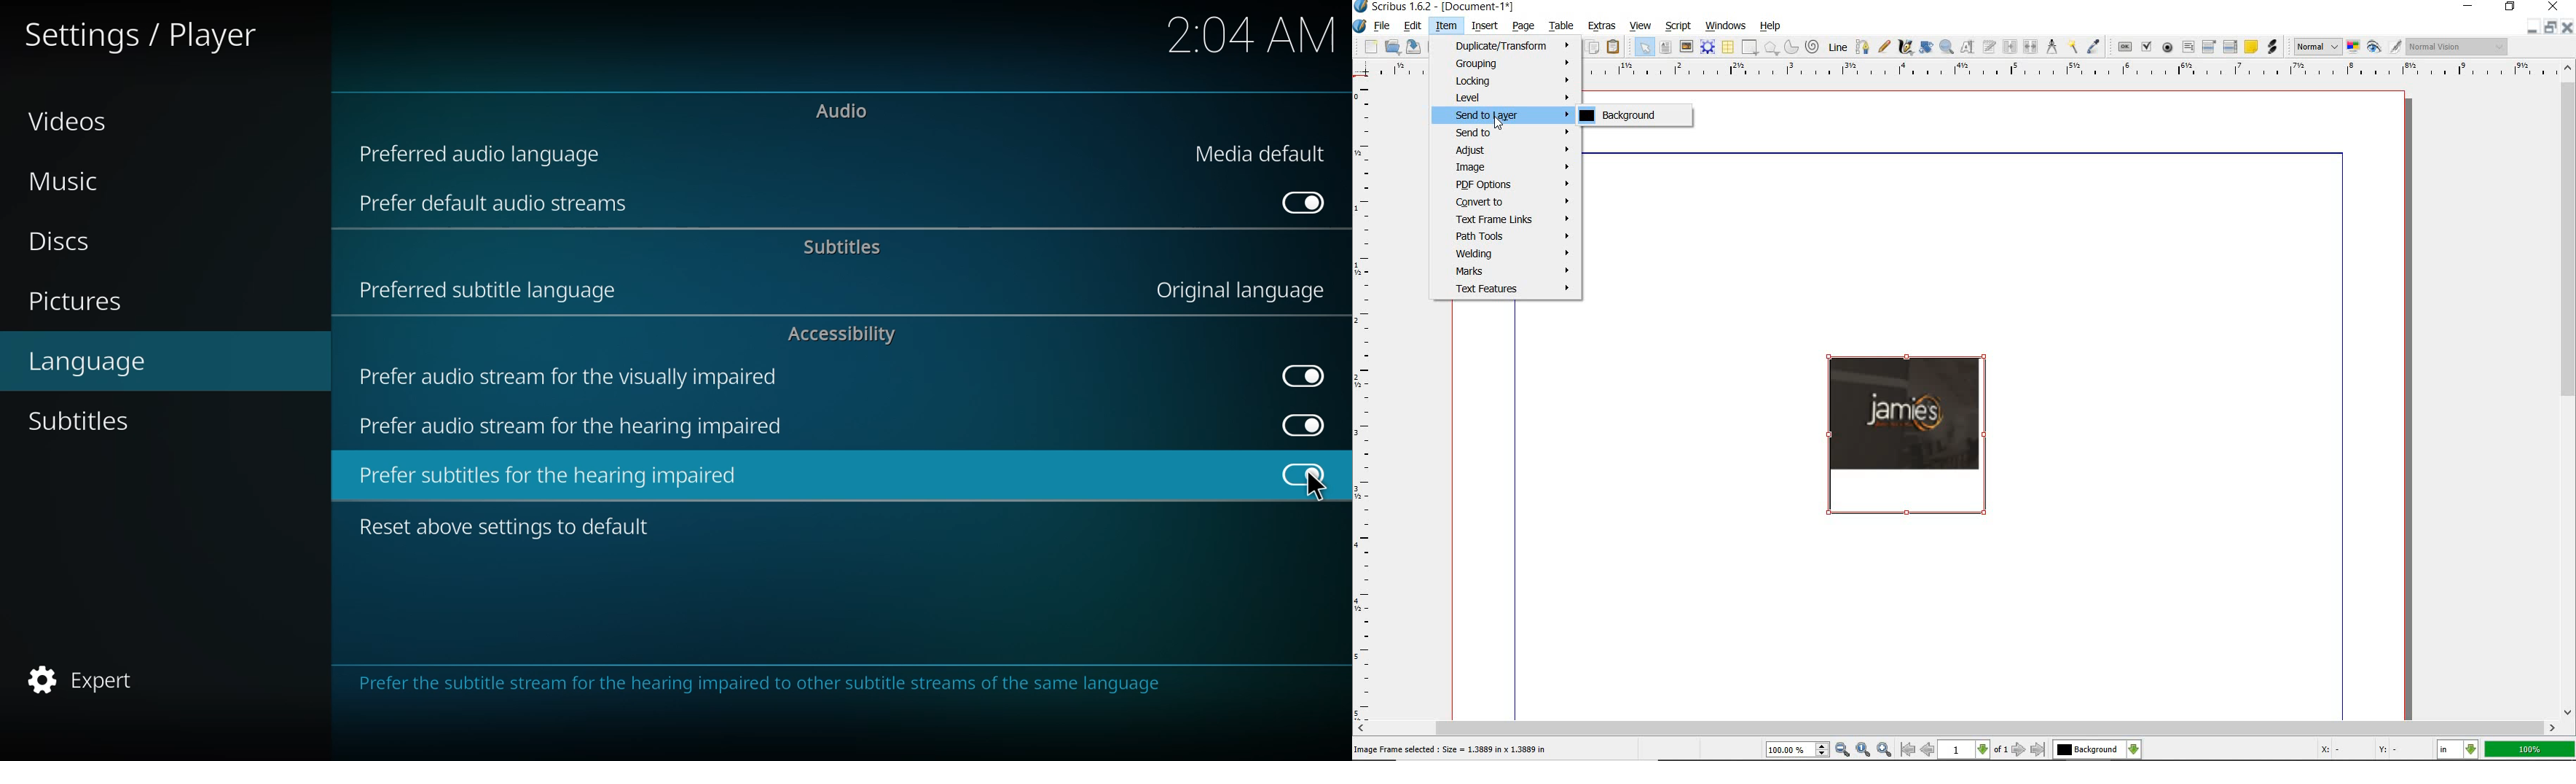  Describe the element at coordinates (1386, 25) in the screenshot. I see `file` at that location.